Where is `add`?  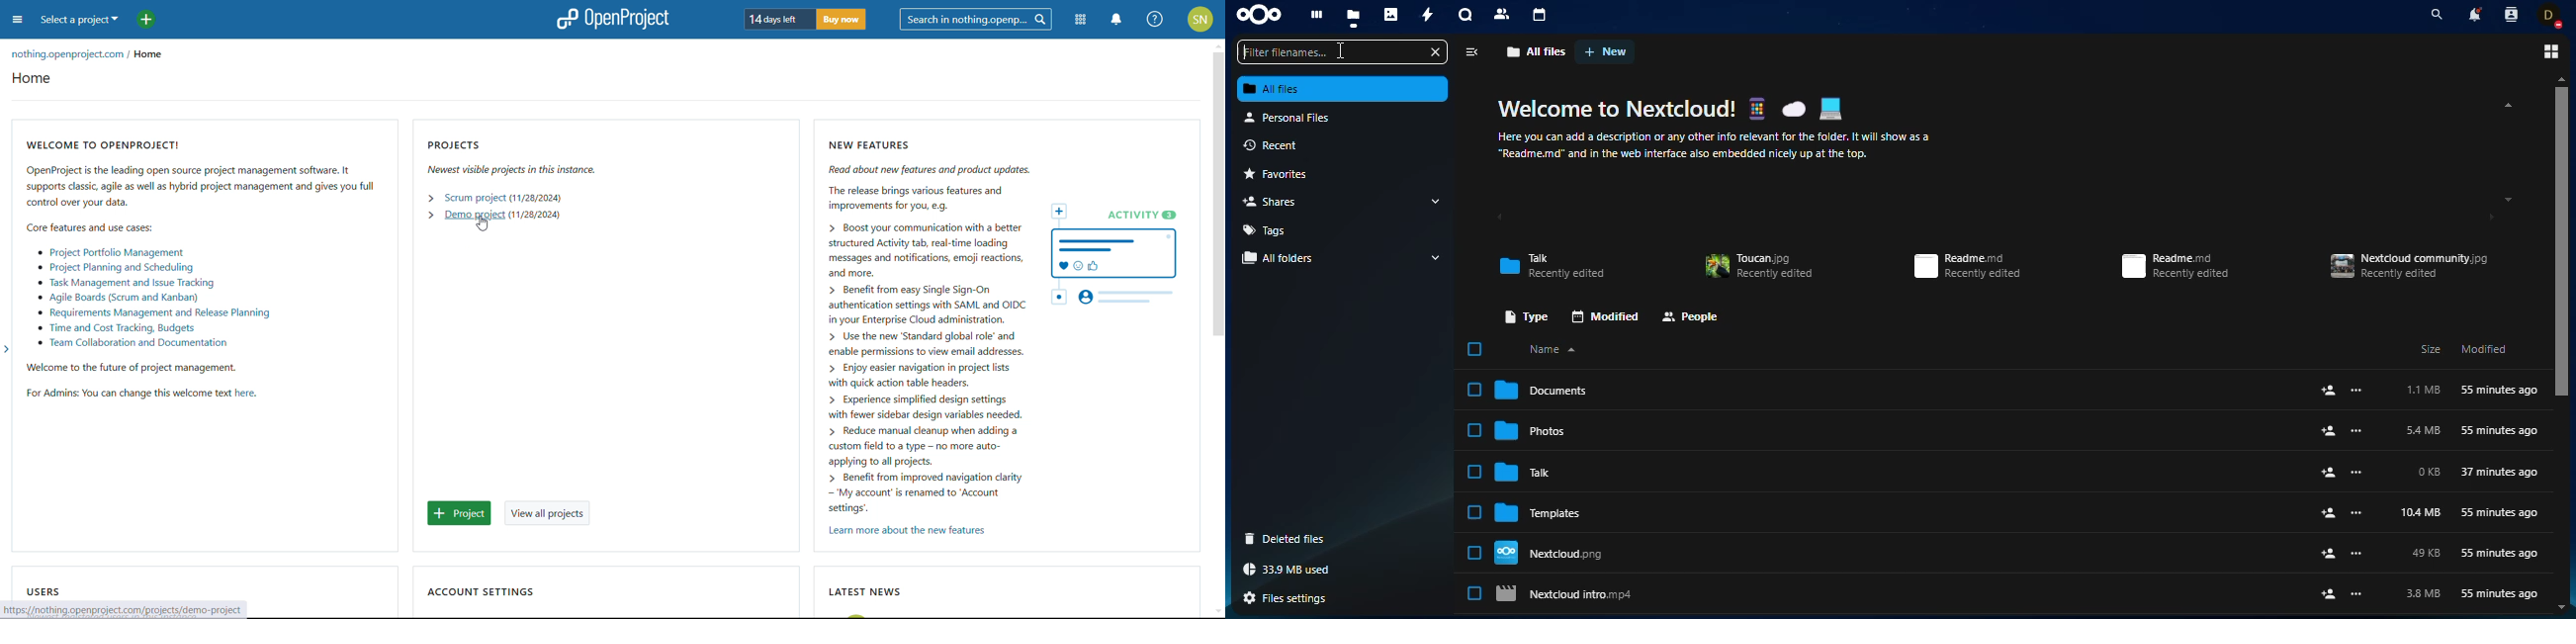 add is located at coordinates (2329, 513).